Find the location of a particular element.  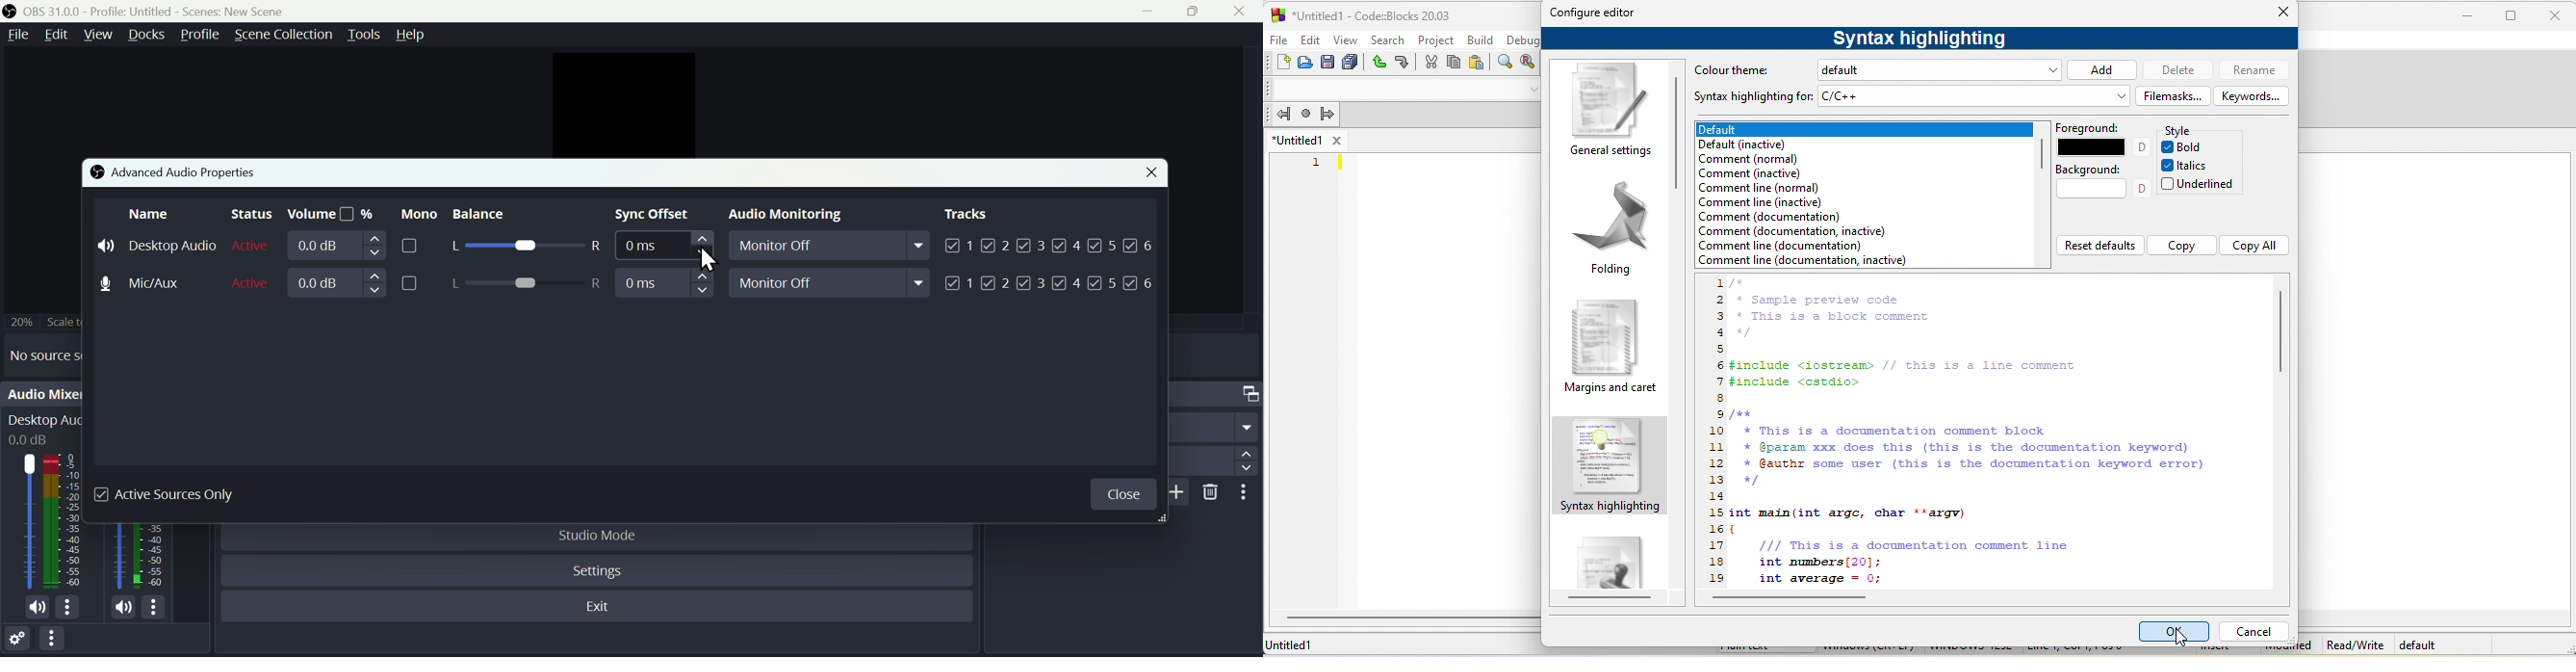

Configure editor is located at coordinates (1593, 13).